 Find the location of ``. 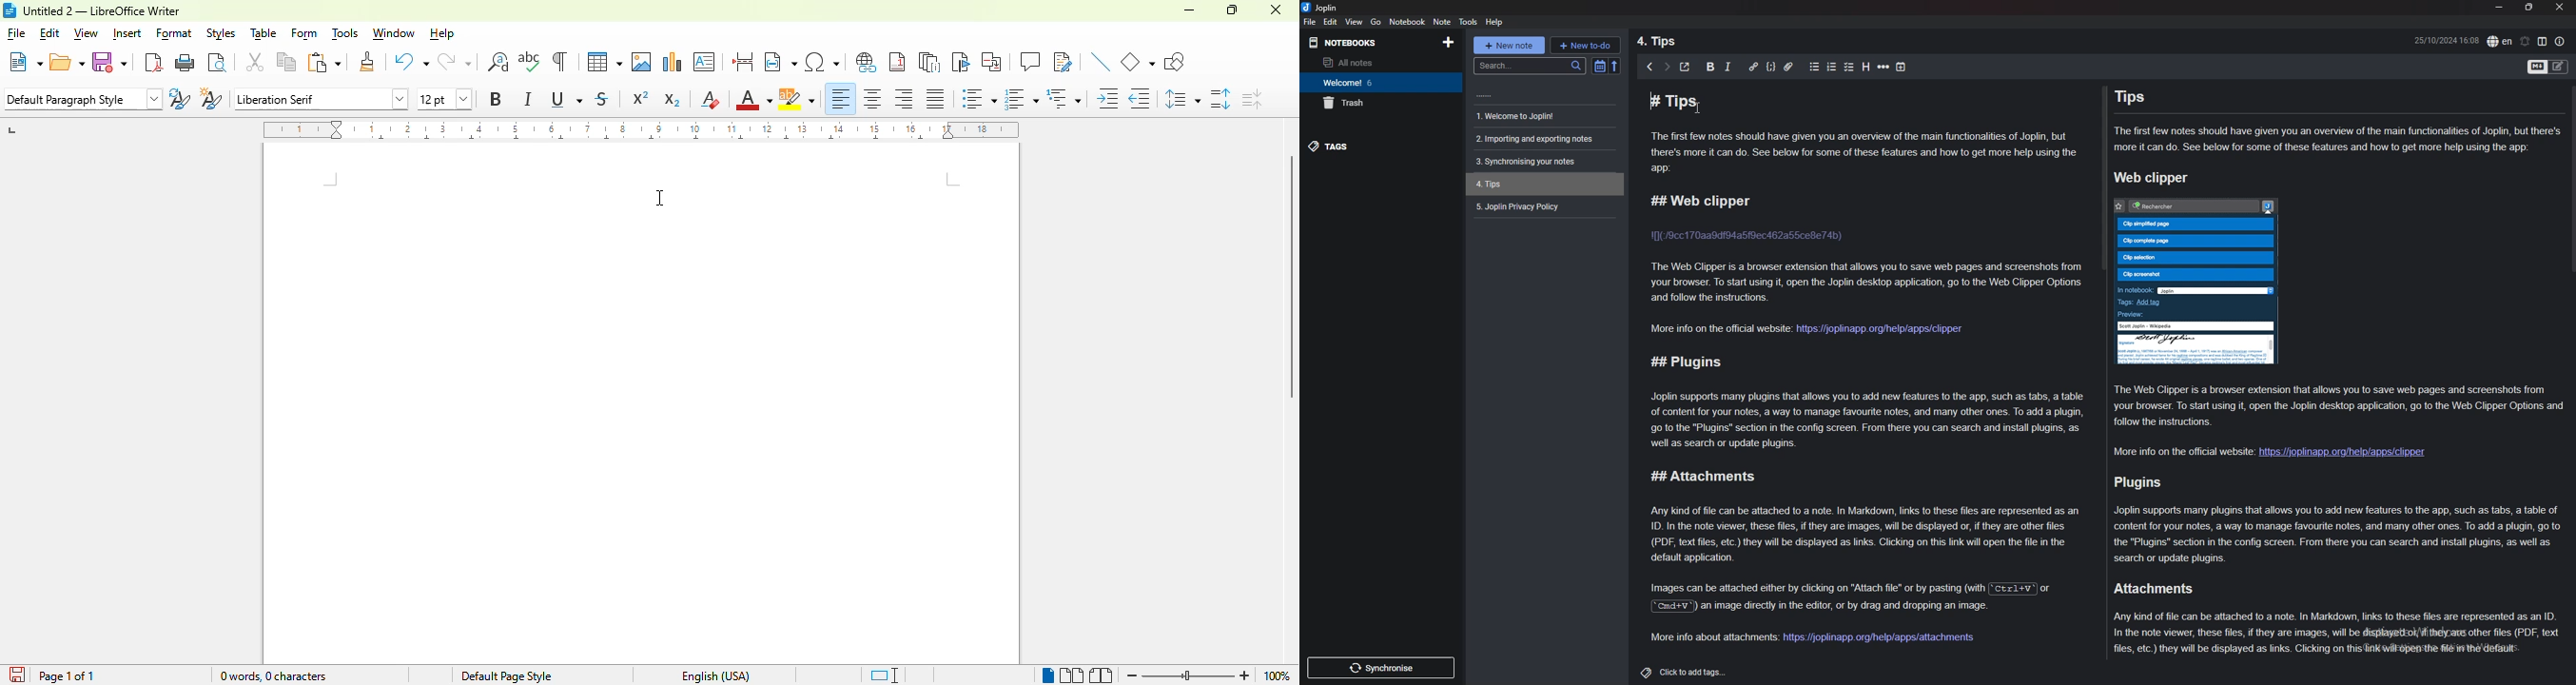

 is located at coordinates (1616, 67).